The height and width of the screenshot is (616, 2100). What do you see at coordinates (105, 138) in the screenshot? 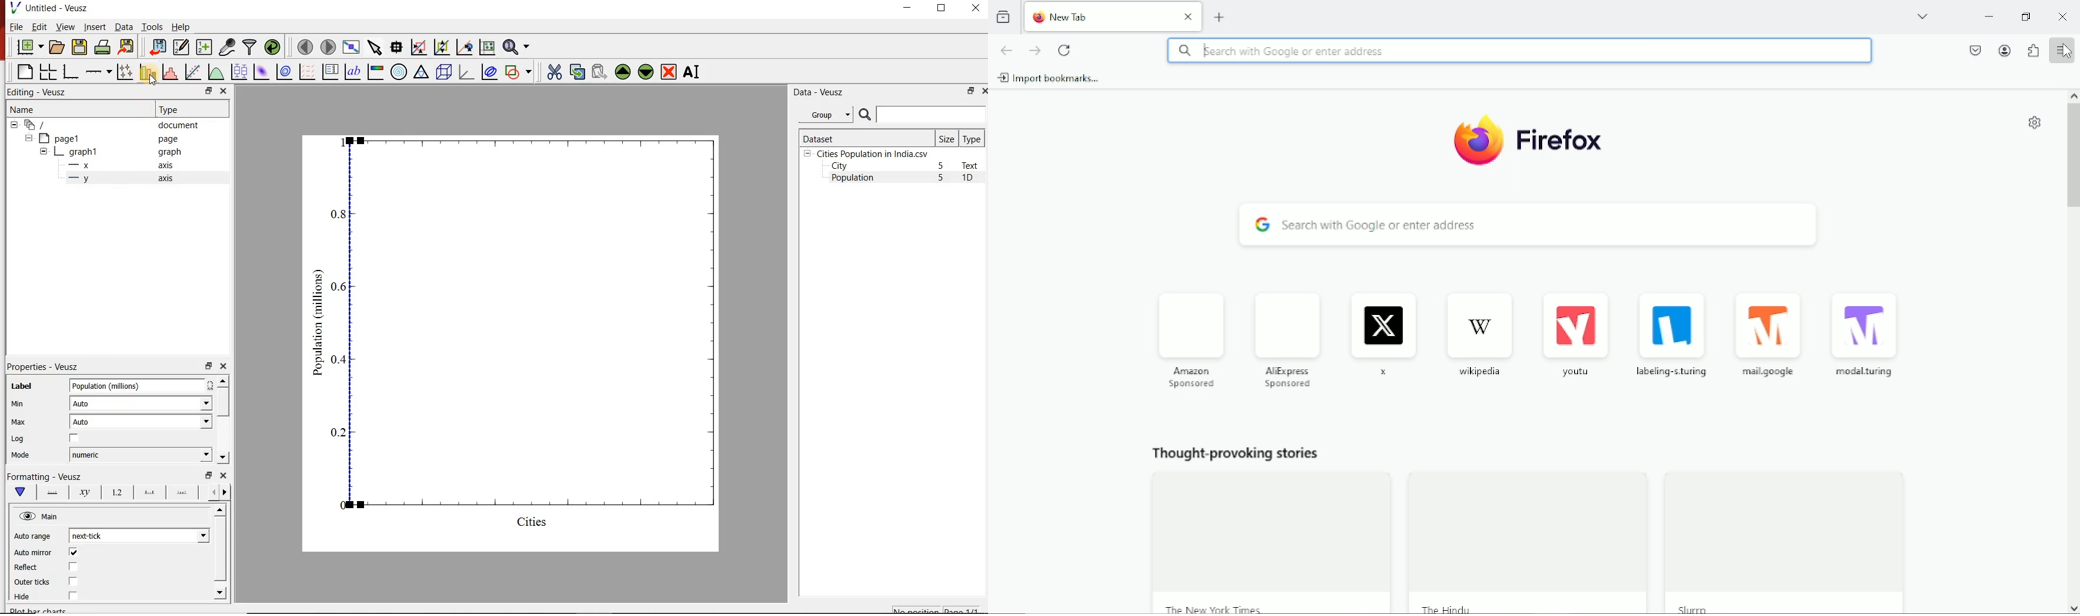
I see `page1` at bounding box center [105, 138].